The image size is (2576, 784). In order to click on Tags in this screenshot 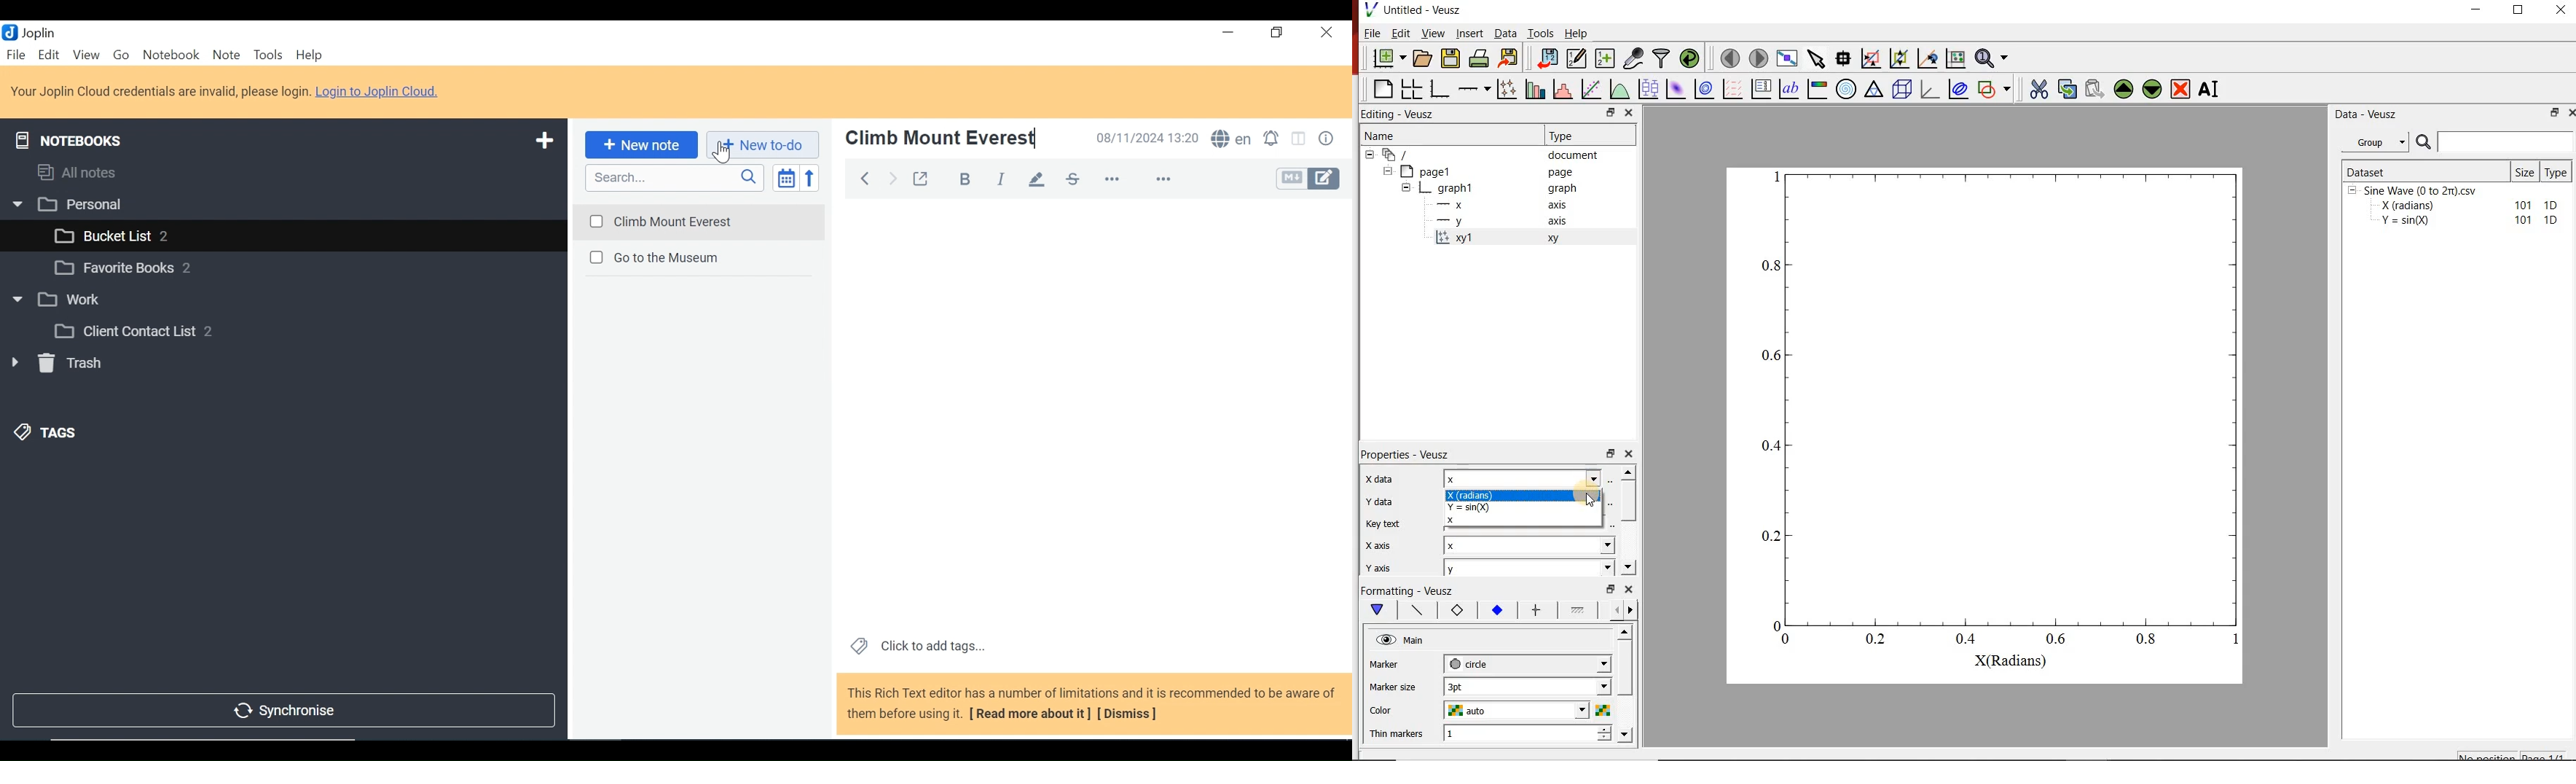, I will do `click(46, 432)`.